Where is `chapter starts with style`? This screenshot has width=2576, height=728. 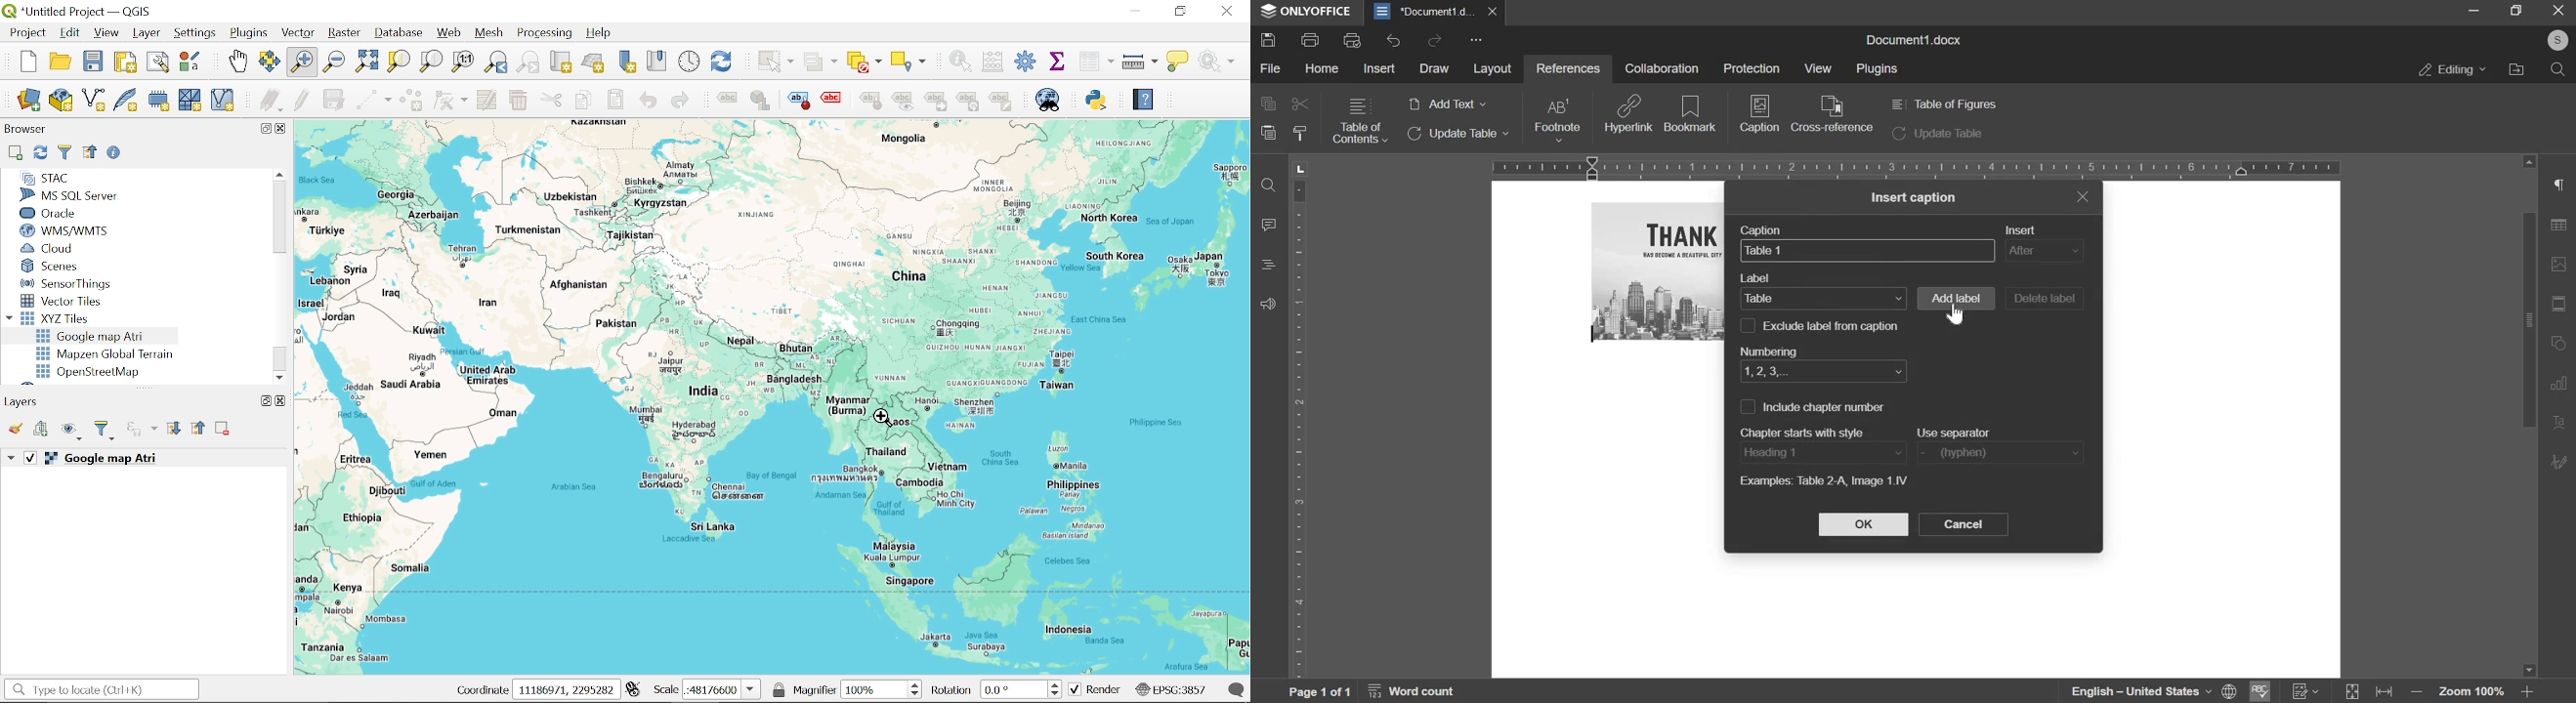 chapter starts with style is located at coordinates (1808, 431).